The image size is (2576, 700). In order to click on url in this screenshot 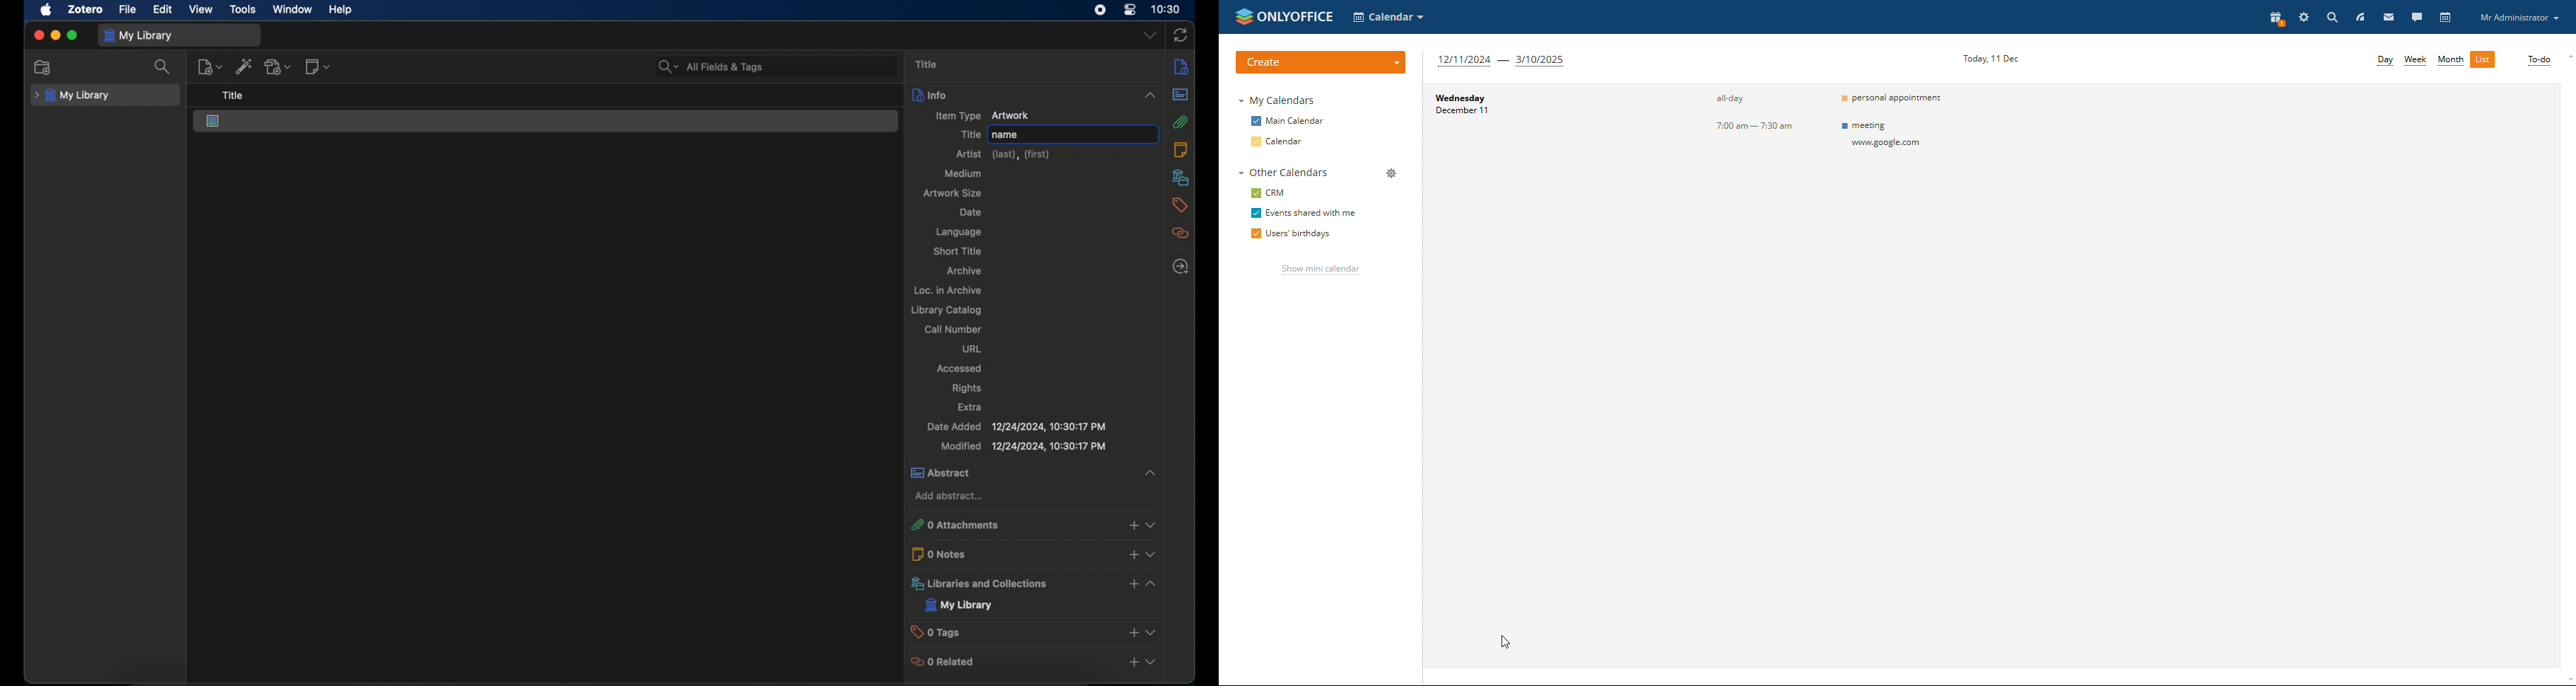, I will do `click(972, 349)`.